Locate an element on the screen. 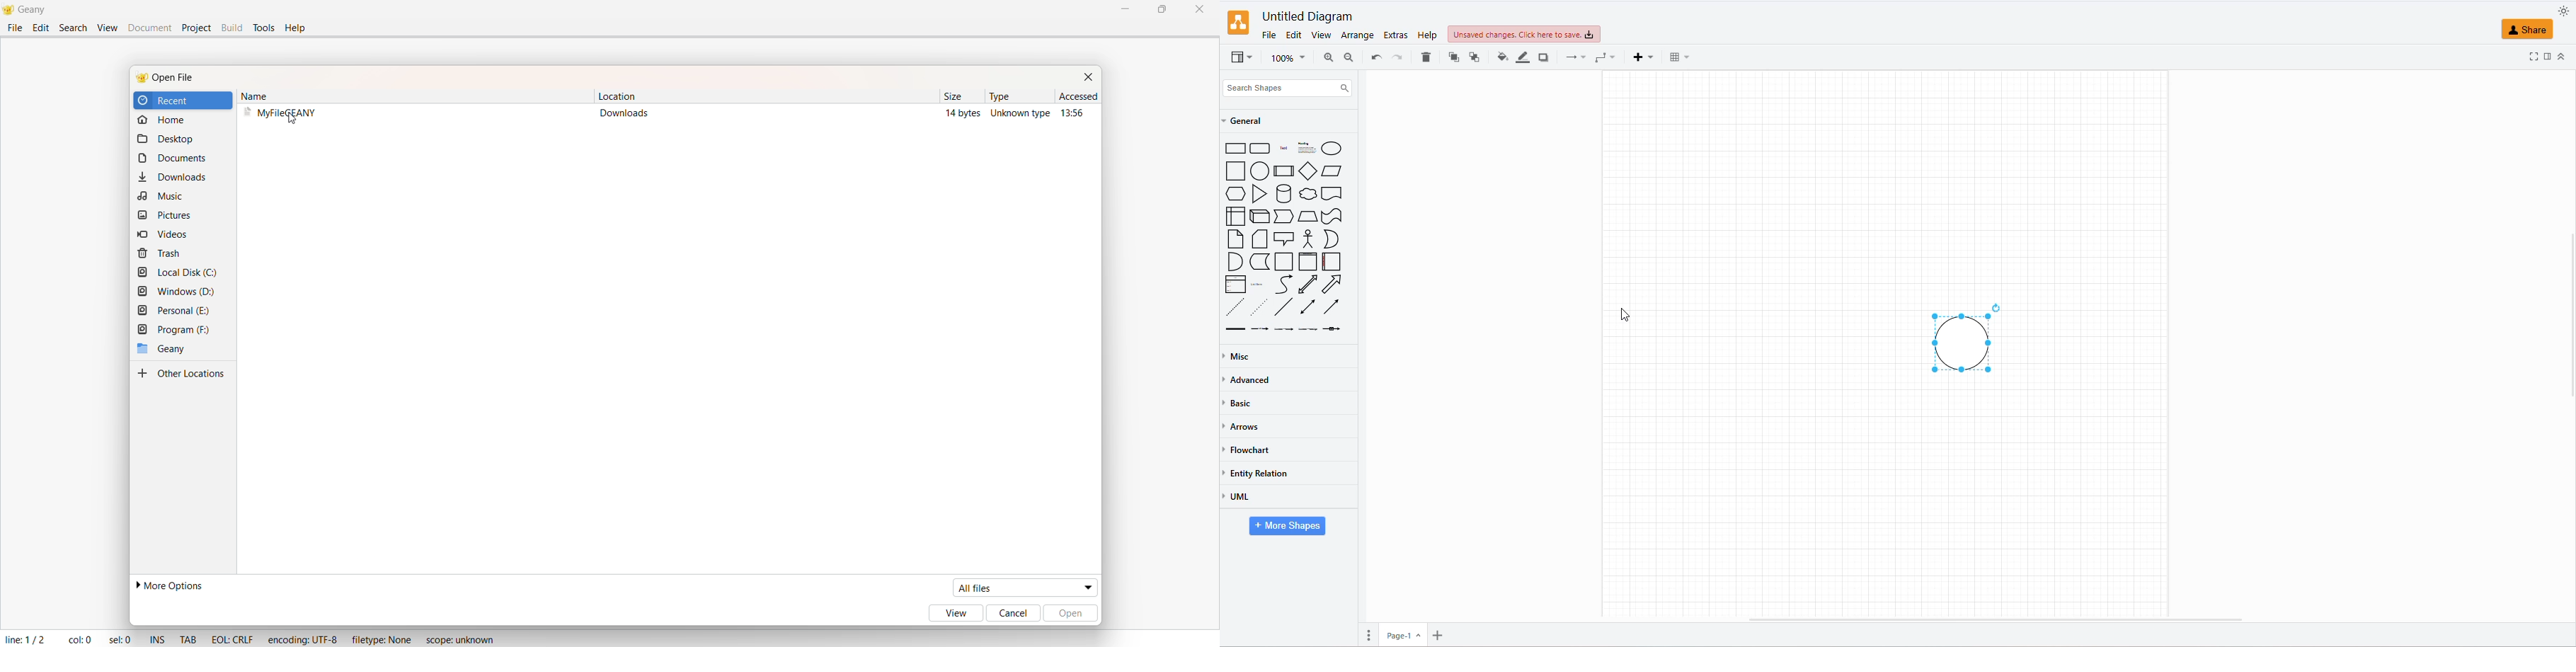 The image size is (2576, 672). CIRCLE is located at coordinates (1333, 148).